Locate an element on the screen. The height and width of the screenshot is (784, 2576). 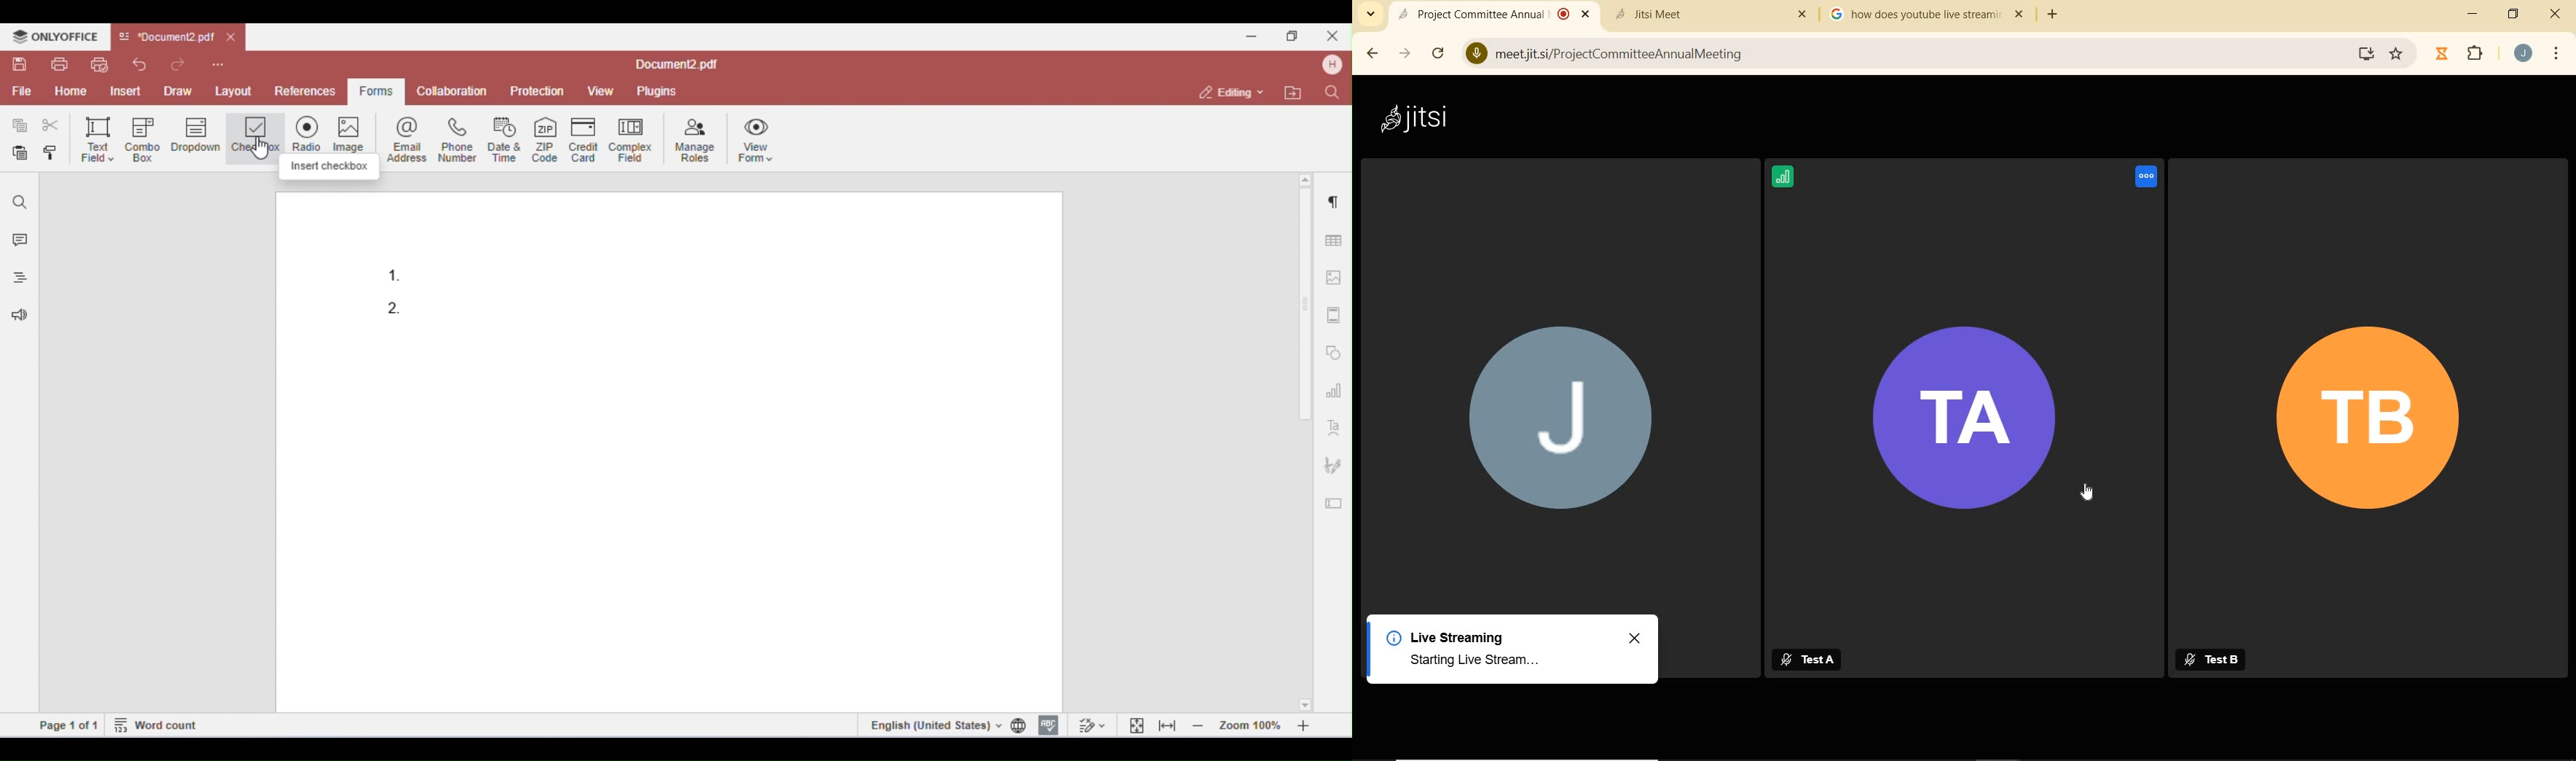
Bookmark  is located at coordinates (2397, 55).